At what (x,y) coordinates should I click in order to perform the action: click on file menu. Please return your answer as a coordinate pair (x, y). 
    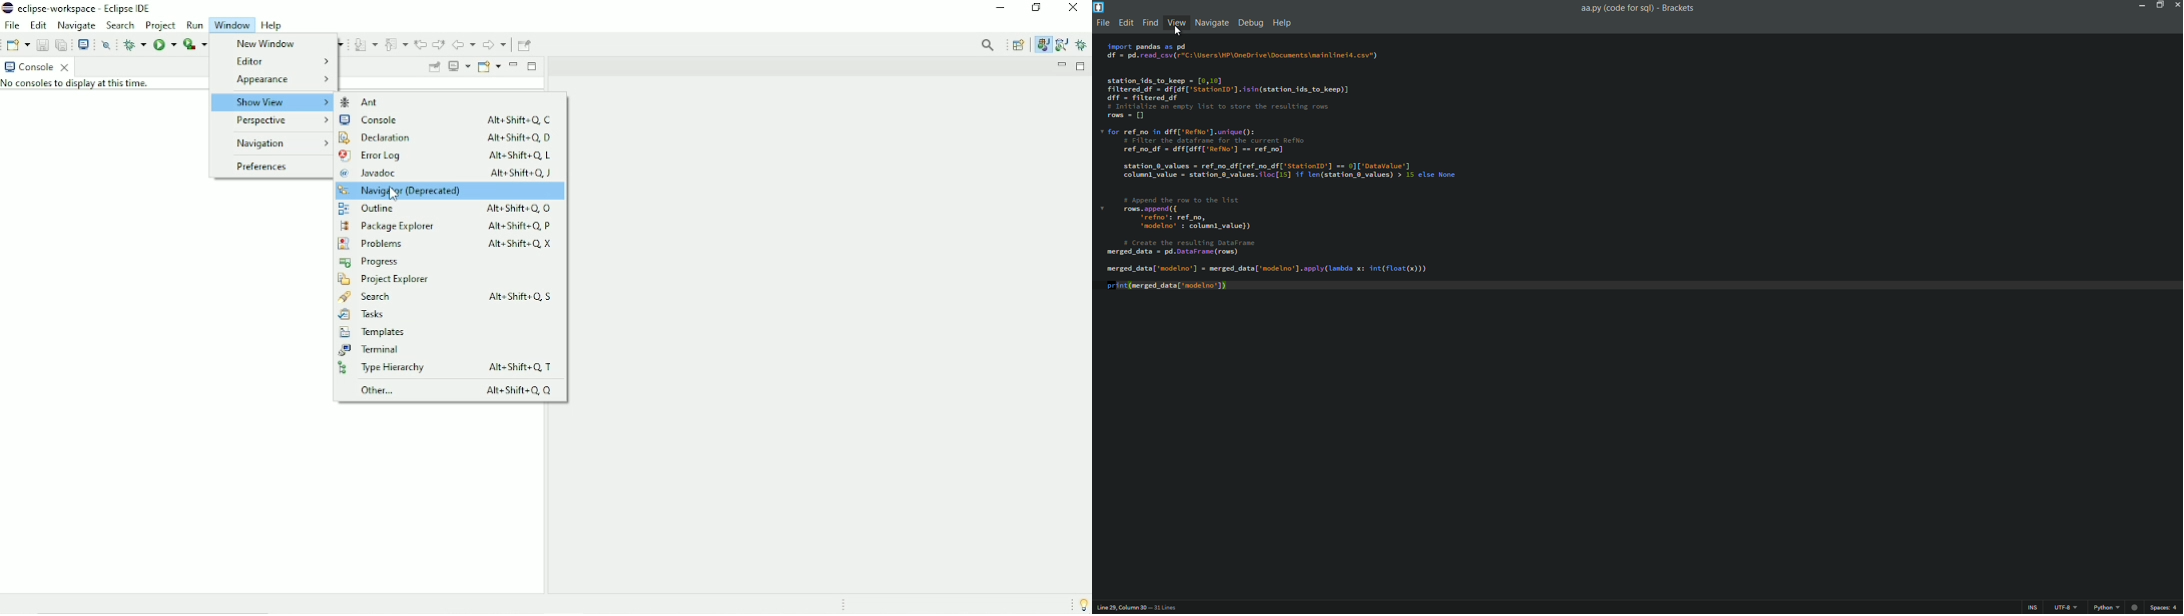
    Looking at the image, I should click on (1103, 22).